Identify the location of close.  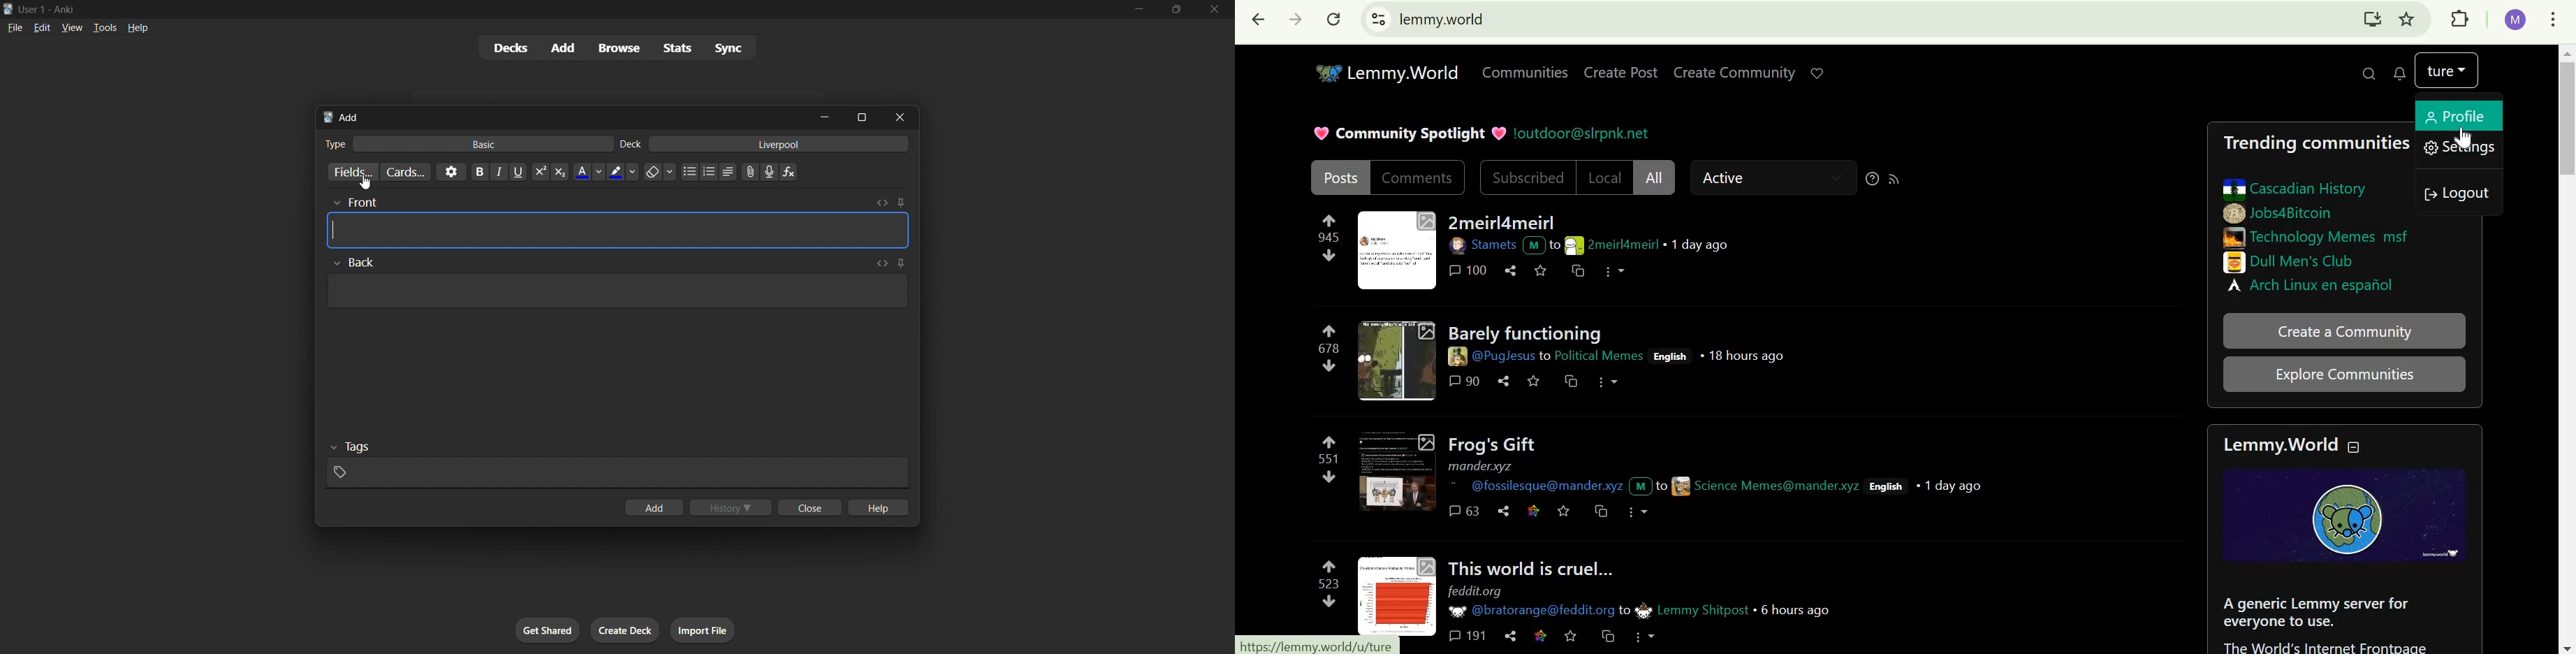
(810, 507).